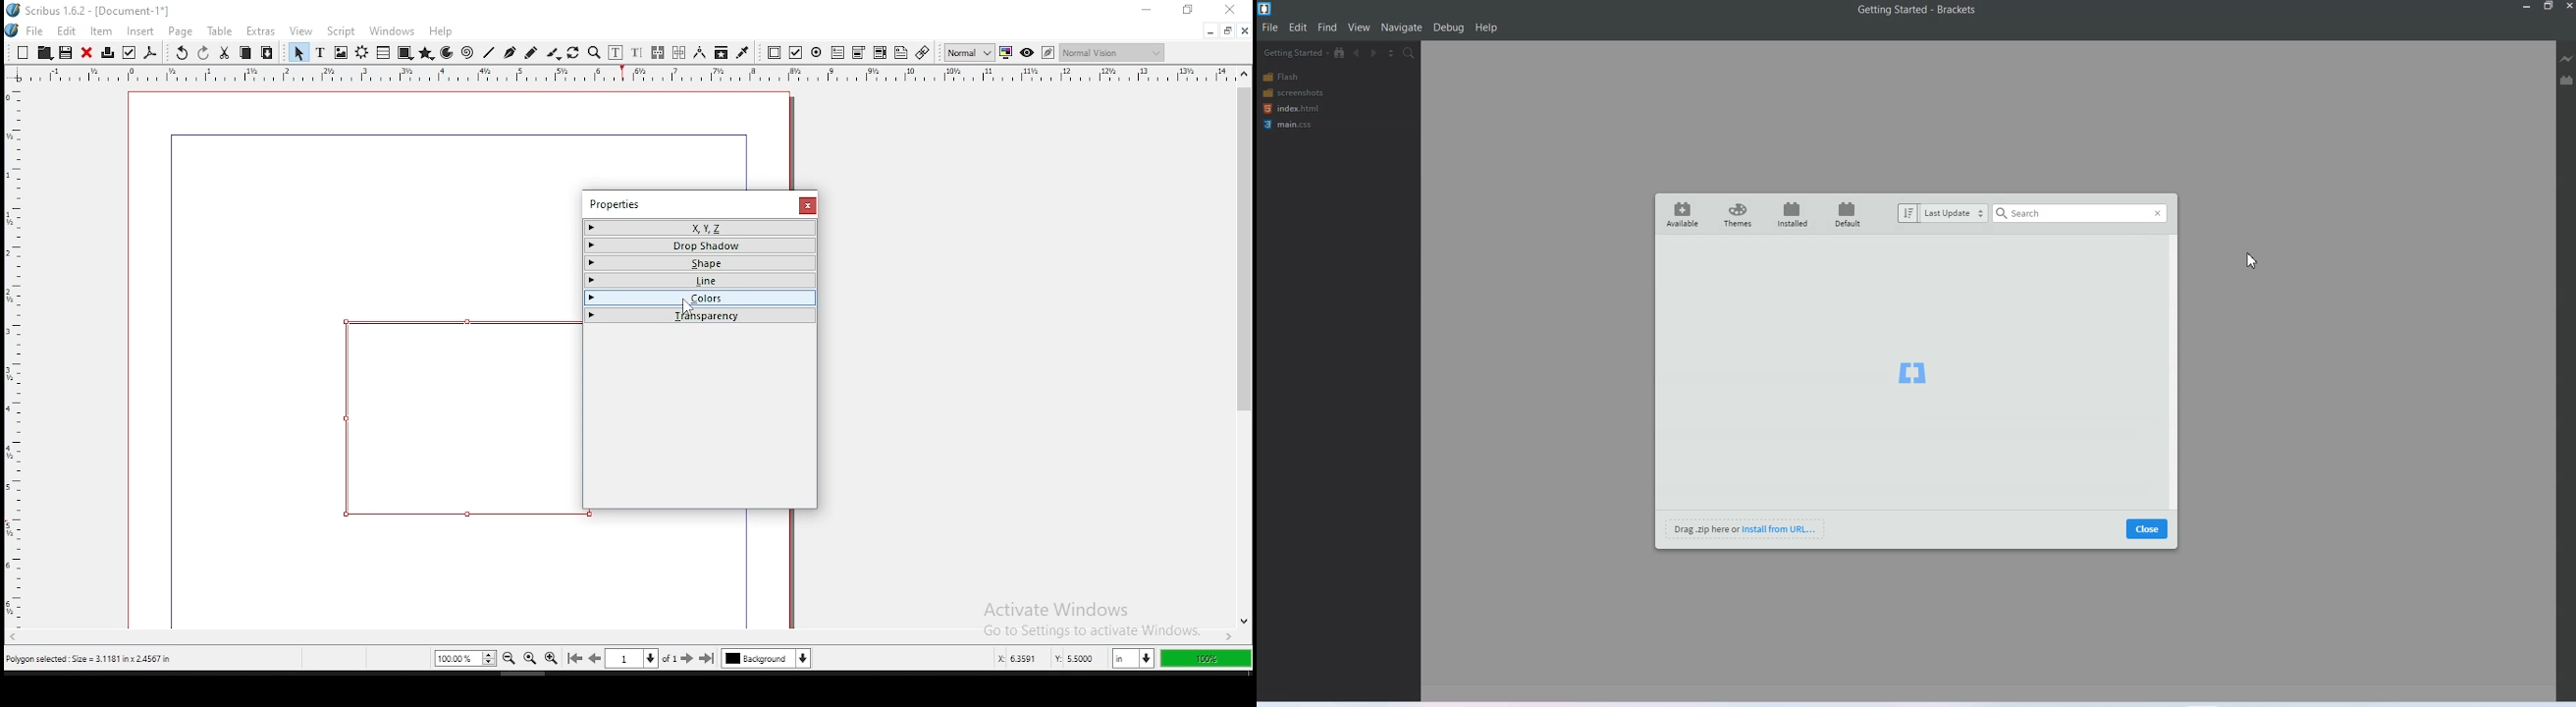  Describe the element at coordinates (1025, 52) in the screenshot. I see `preview mode` at that location.